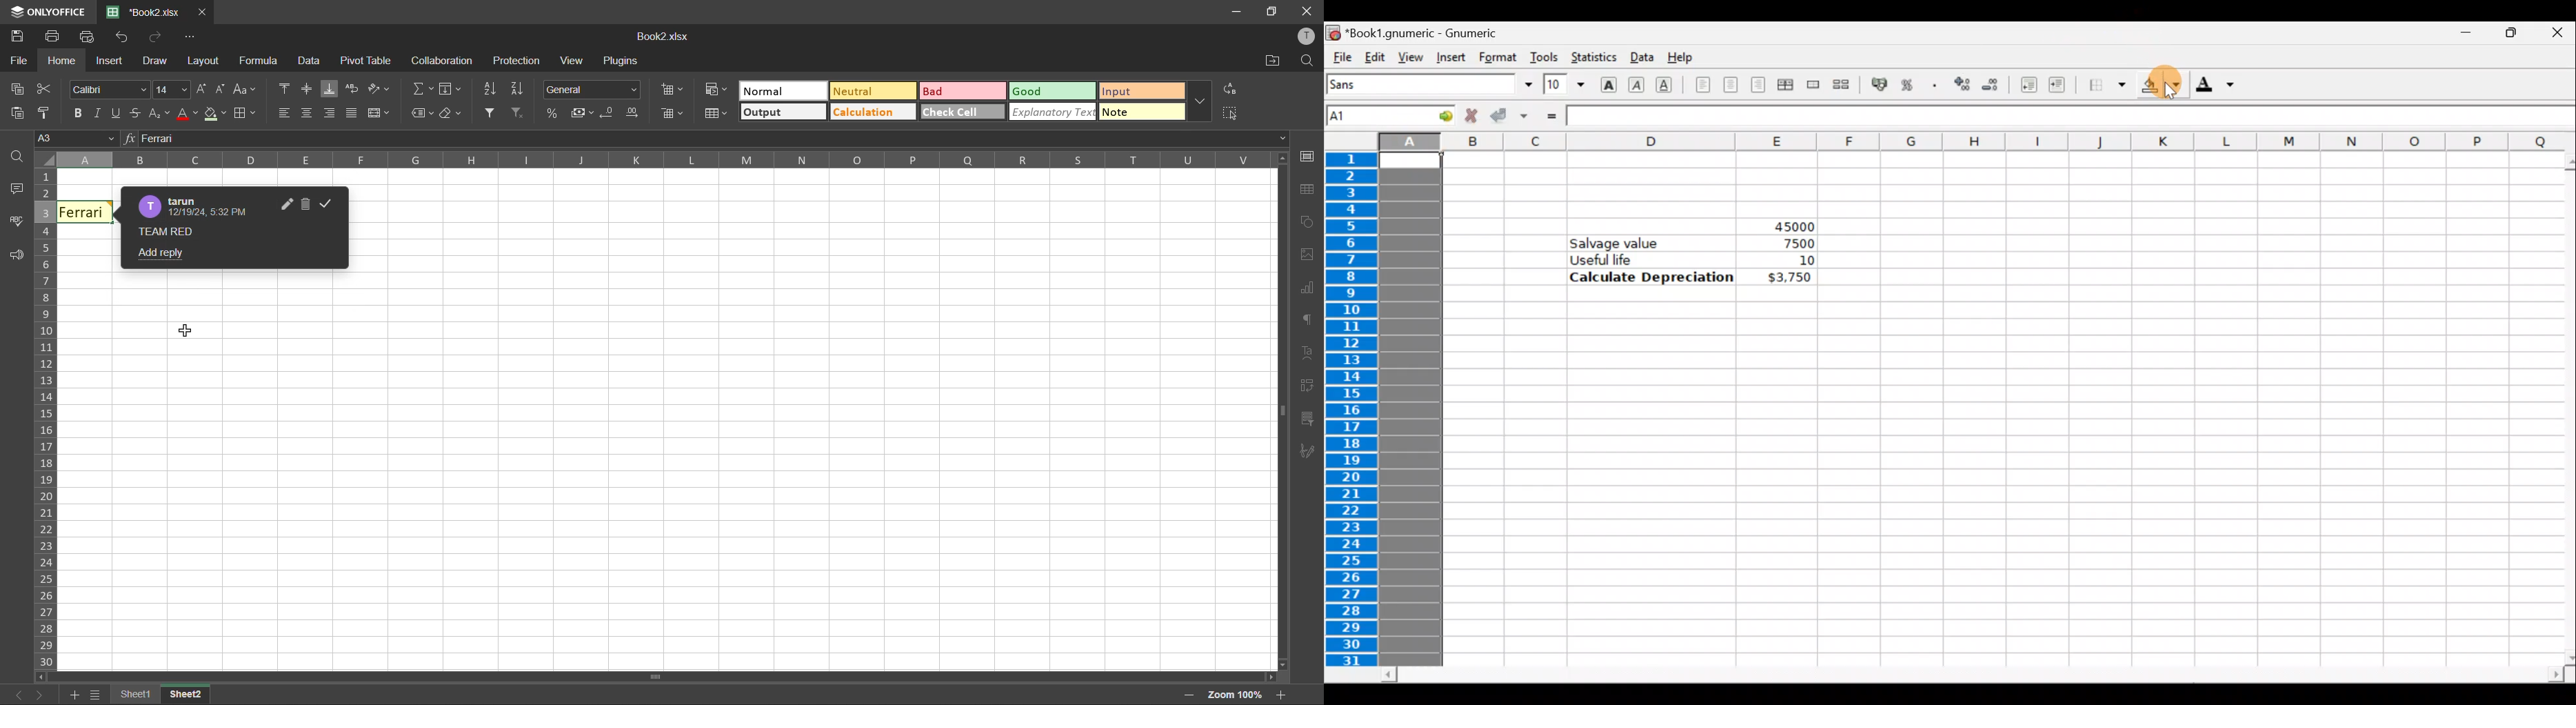  Describe the element at coordinates (17, 117) in the screenshot. I see `paste` at that location.